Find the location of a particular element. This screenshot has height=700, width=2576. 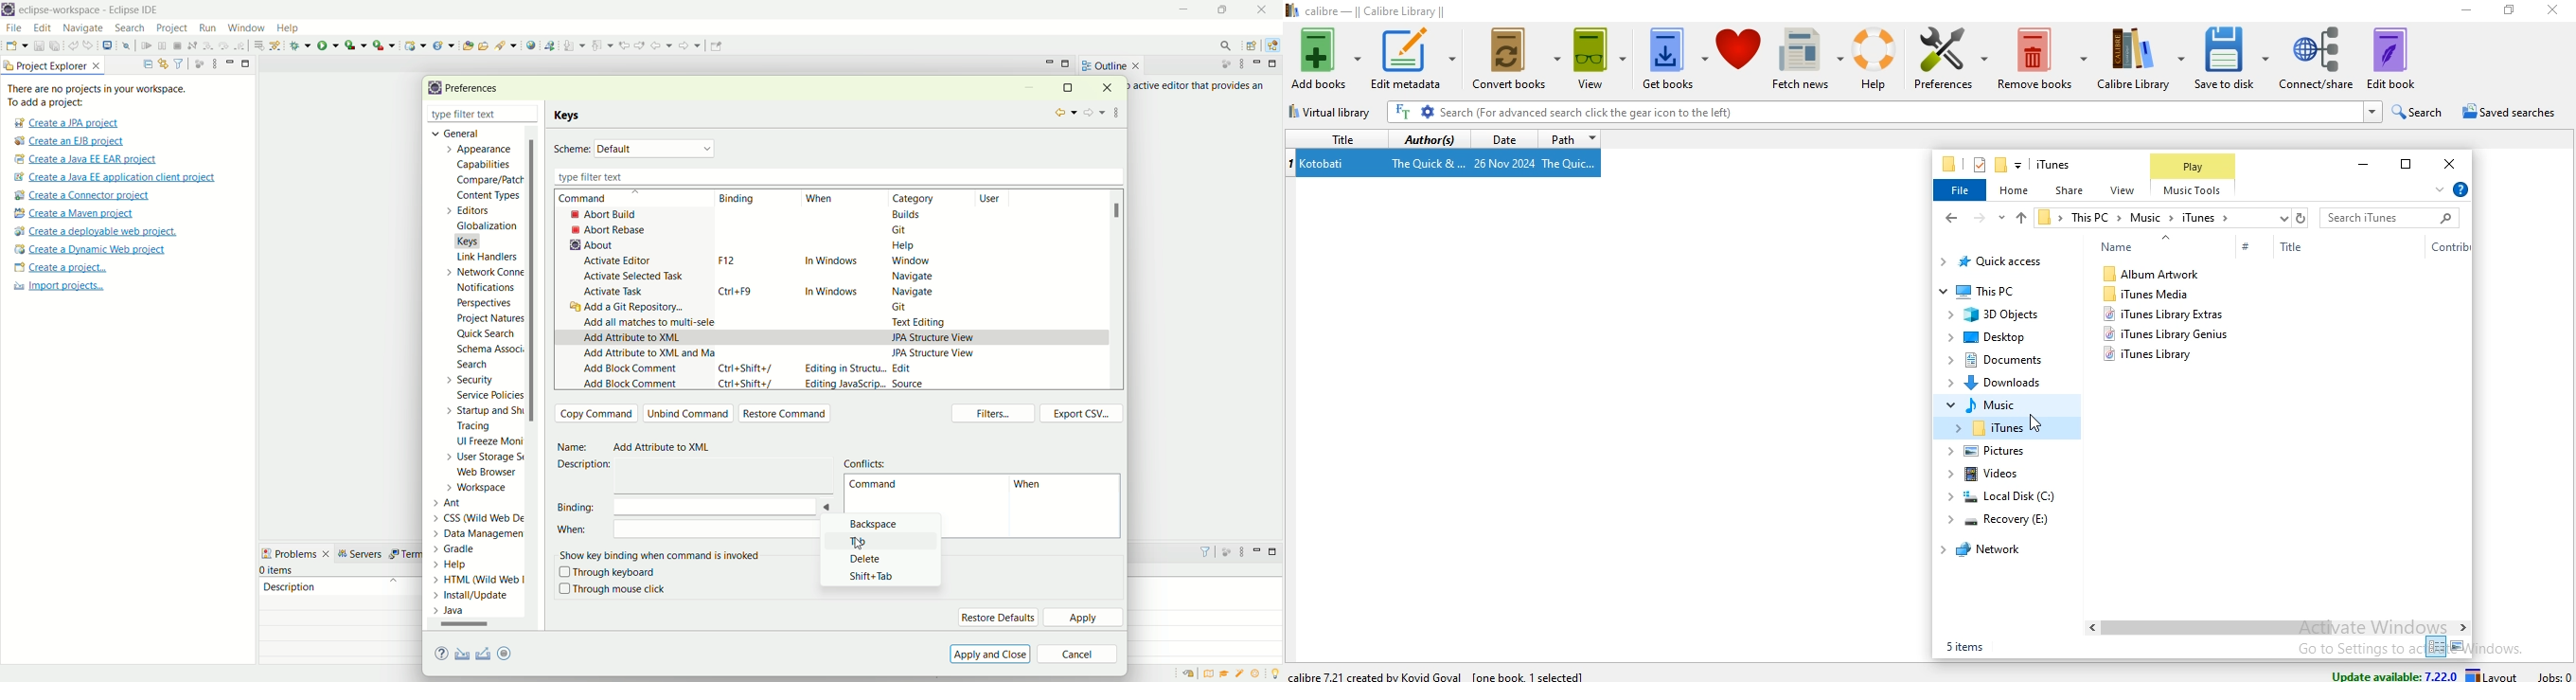

edit metadata is located at coordinates (1413, 58).